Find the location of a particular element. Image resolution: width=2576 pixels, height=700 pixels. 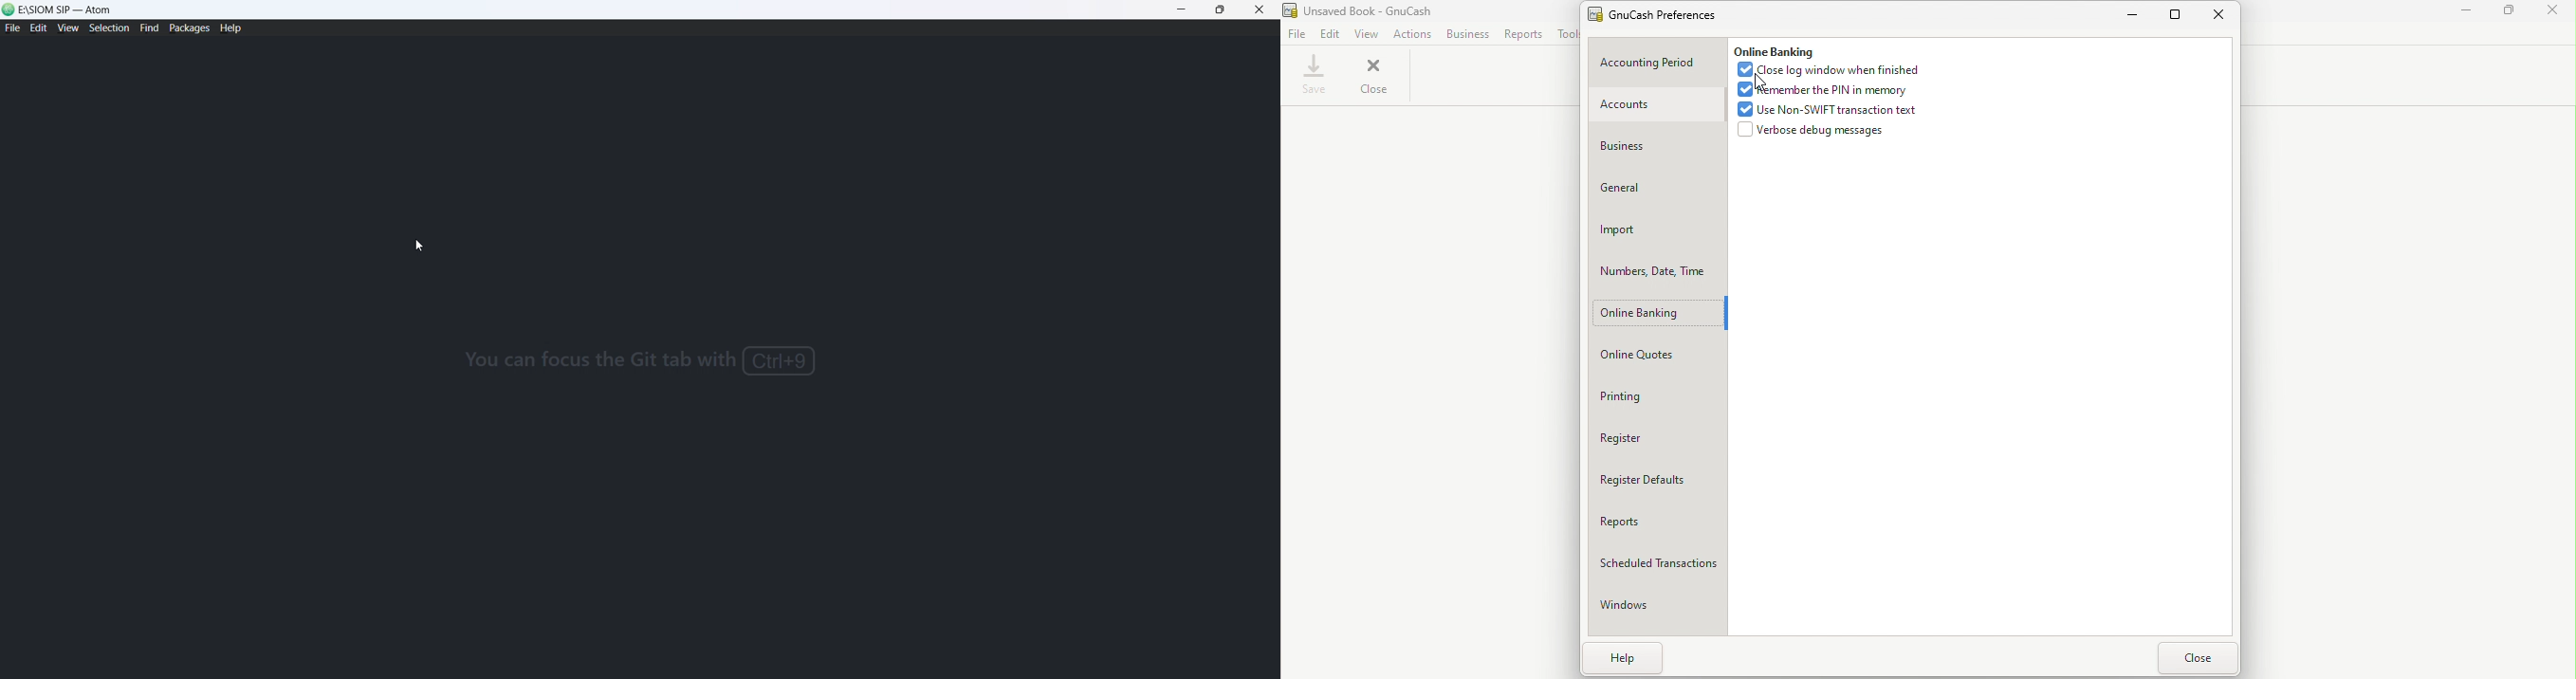

Close log window when finished is located at coordinates (1833, 70).